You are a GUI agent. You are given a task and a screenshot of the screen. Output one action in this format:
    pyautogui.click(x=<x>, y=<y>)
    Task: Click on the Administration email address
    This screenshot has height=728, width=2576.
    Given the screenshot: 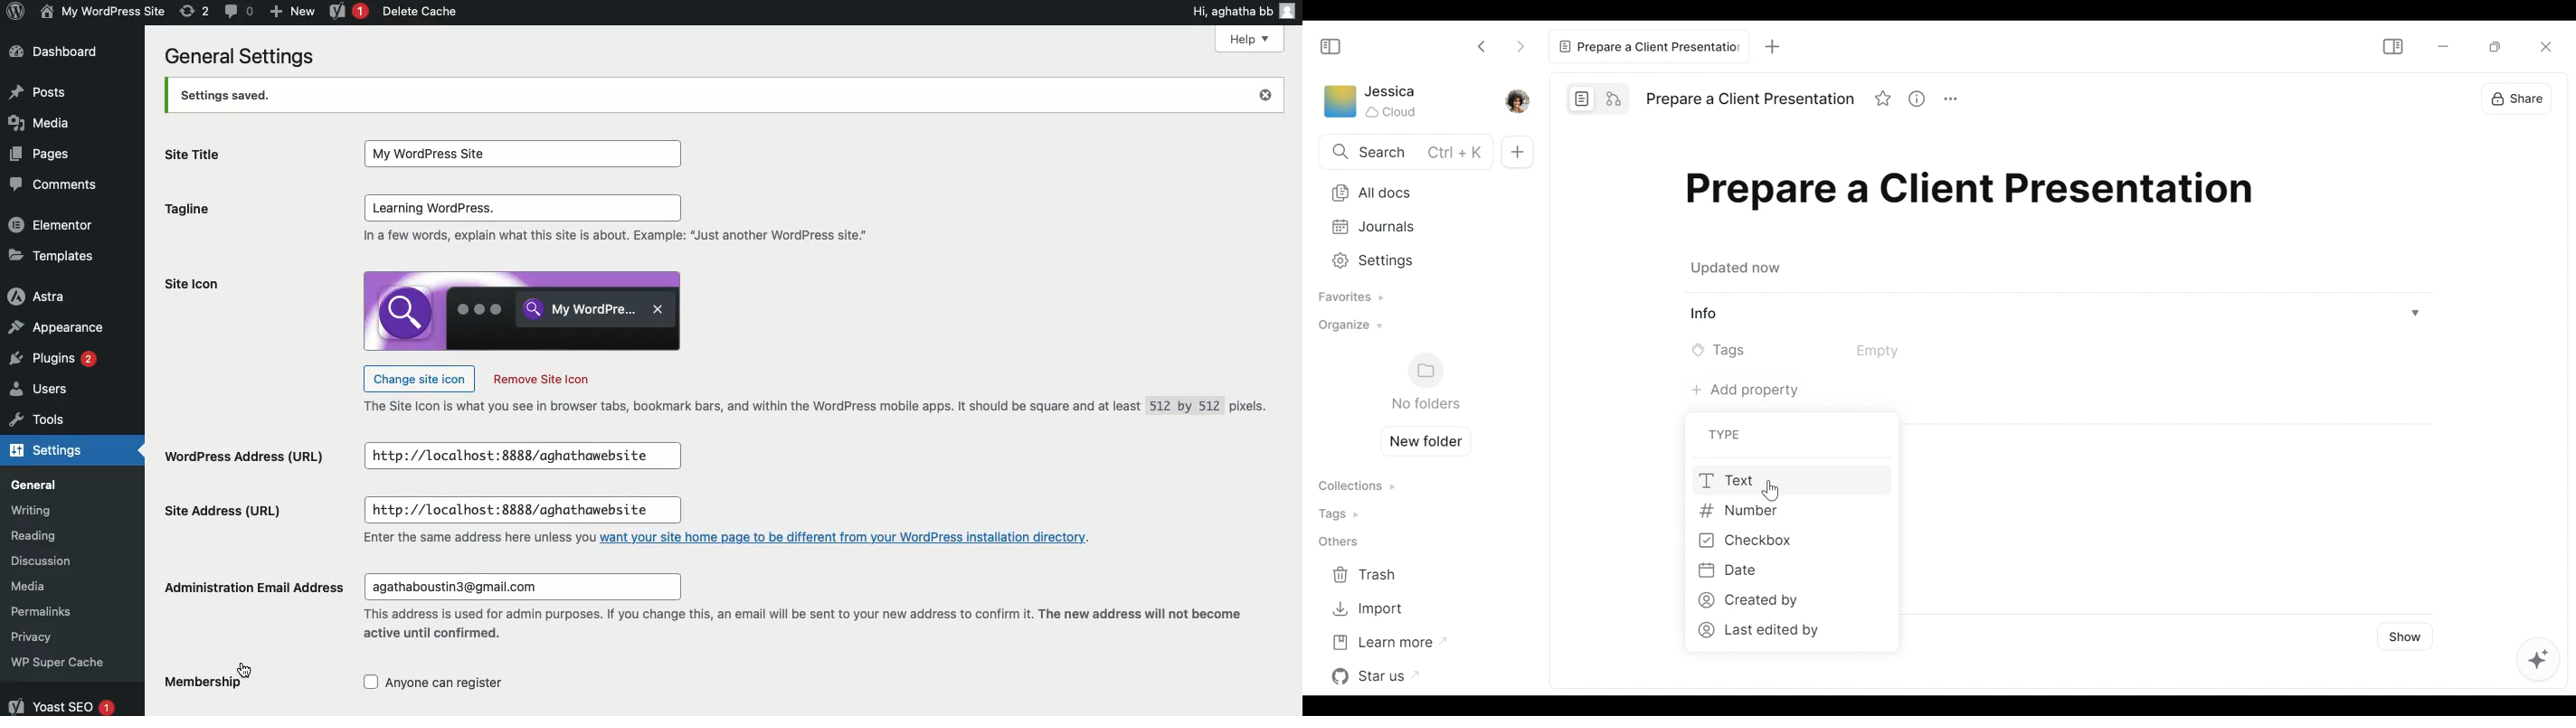 What is the action you would take?
    pyautogui.click(x=261, y=581)
    